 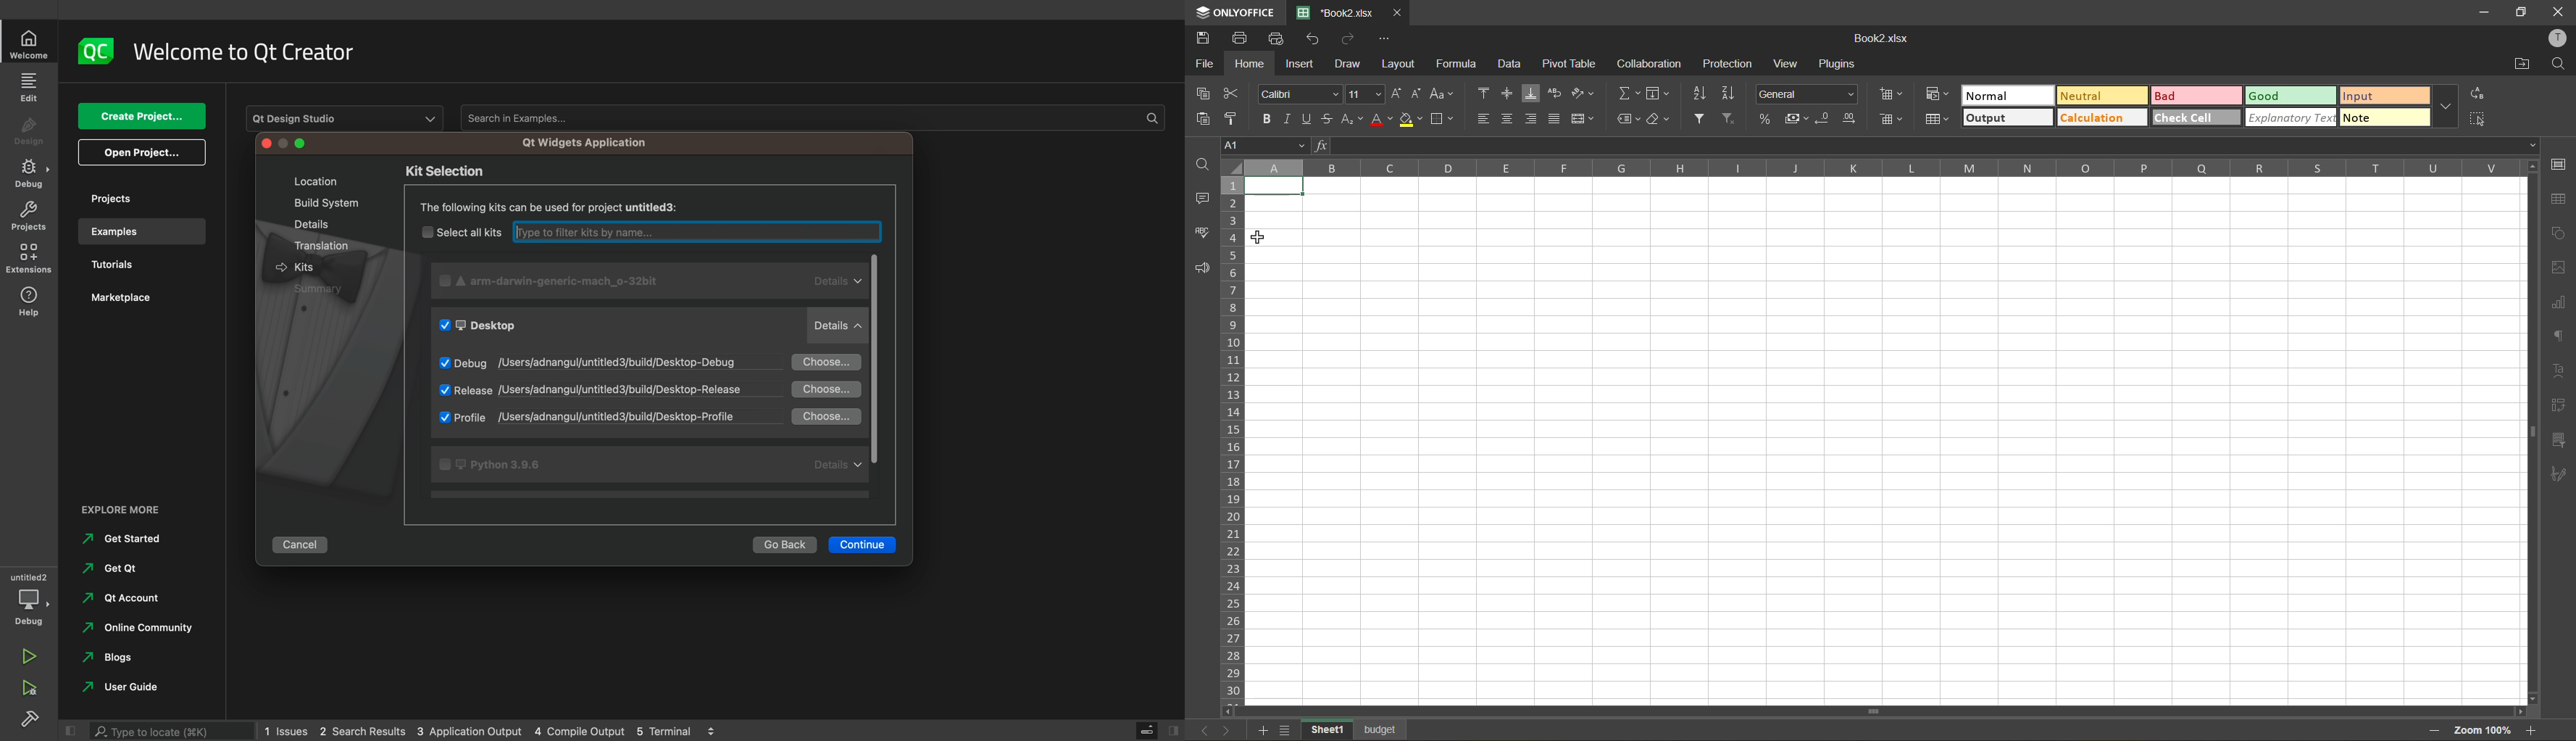 I want to click on 3 application output, so click(x=469, y=732).